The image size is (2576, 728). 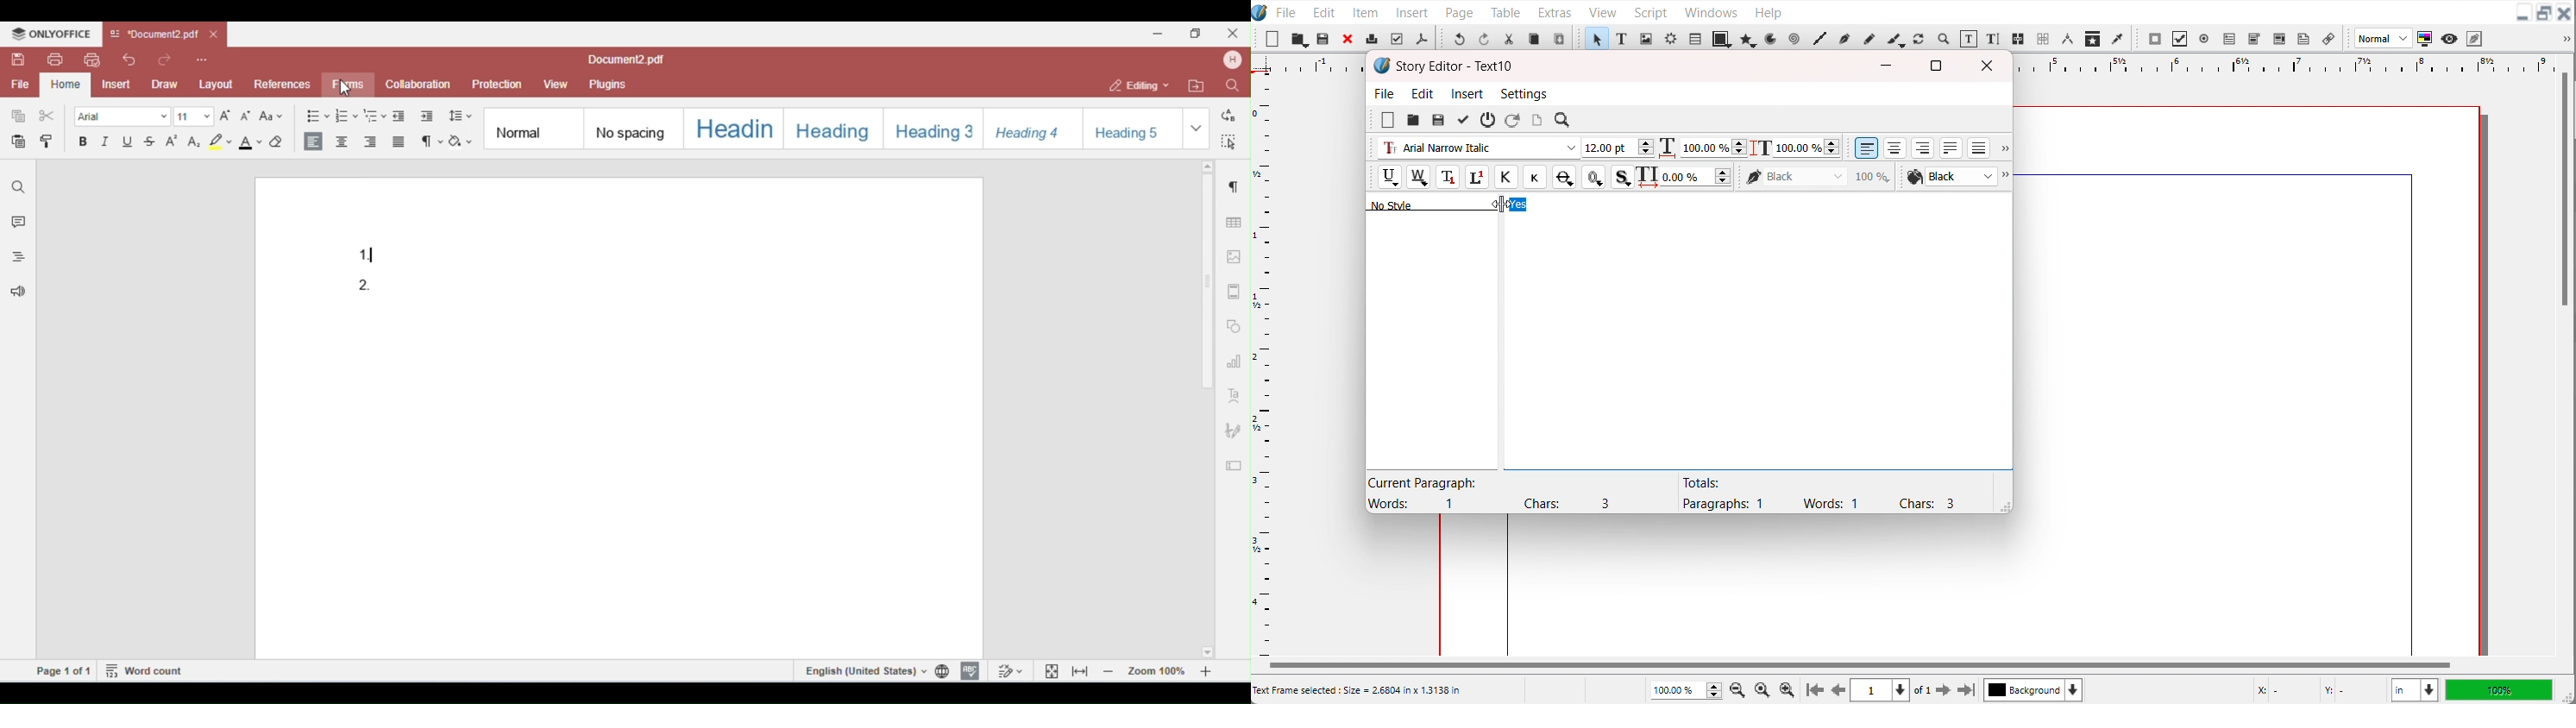 I want to click on font style, so click(x=122, y=116).